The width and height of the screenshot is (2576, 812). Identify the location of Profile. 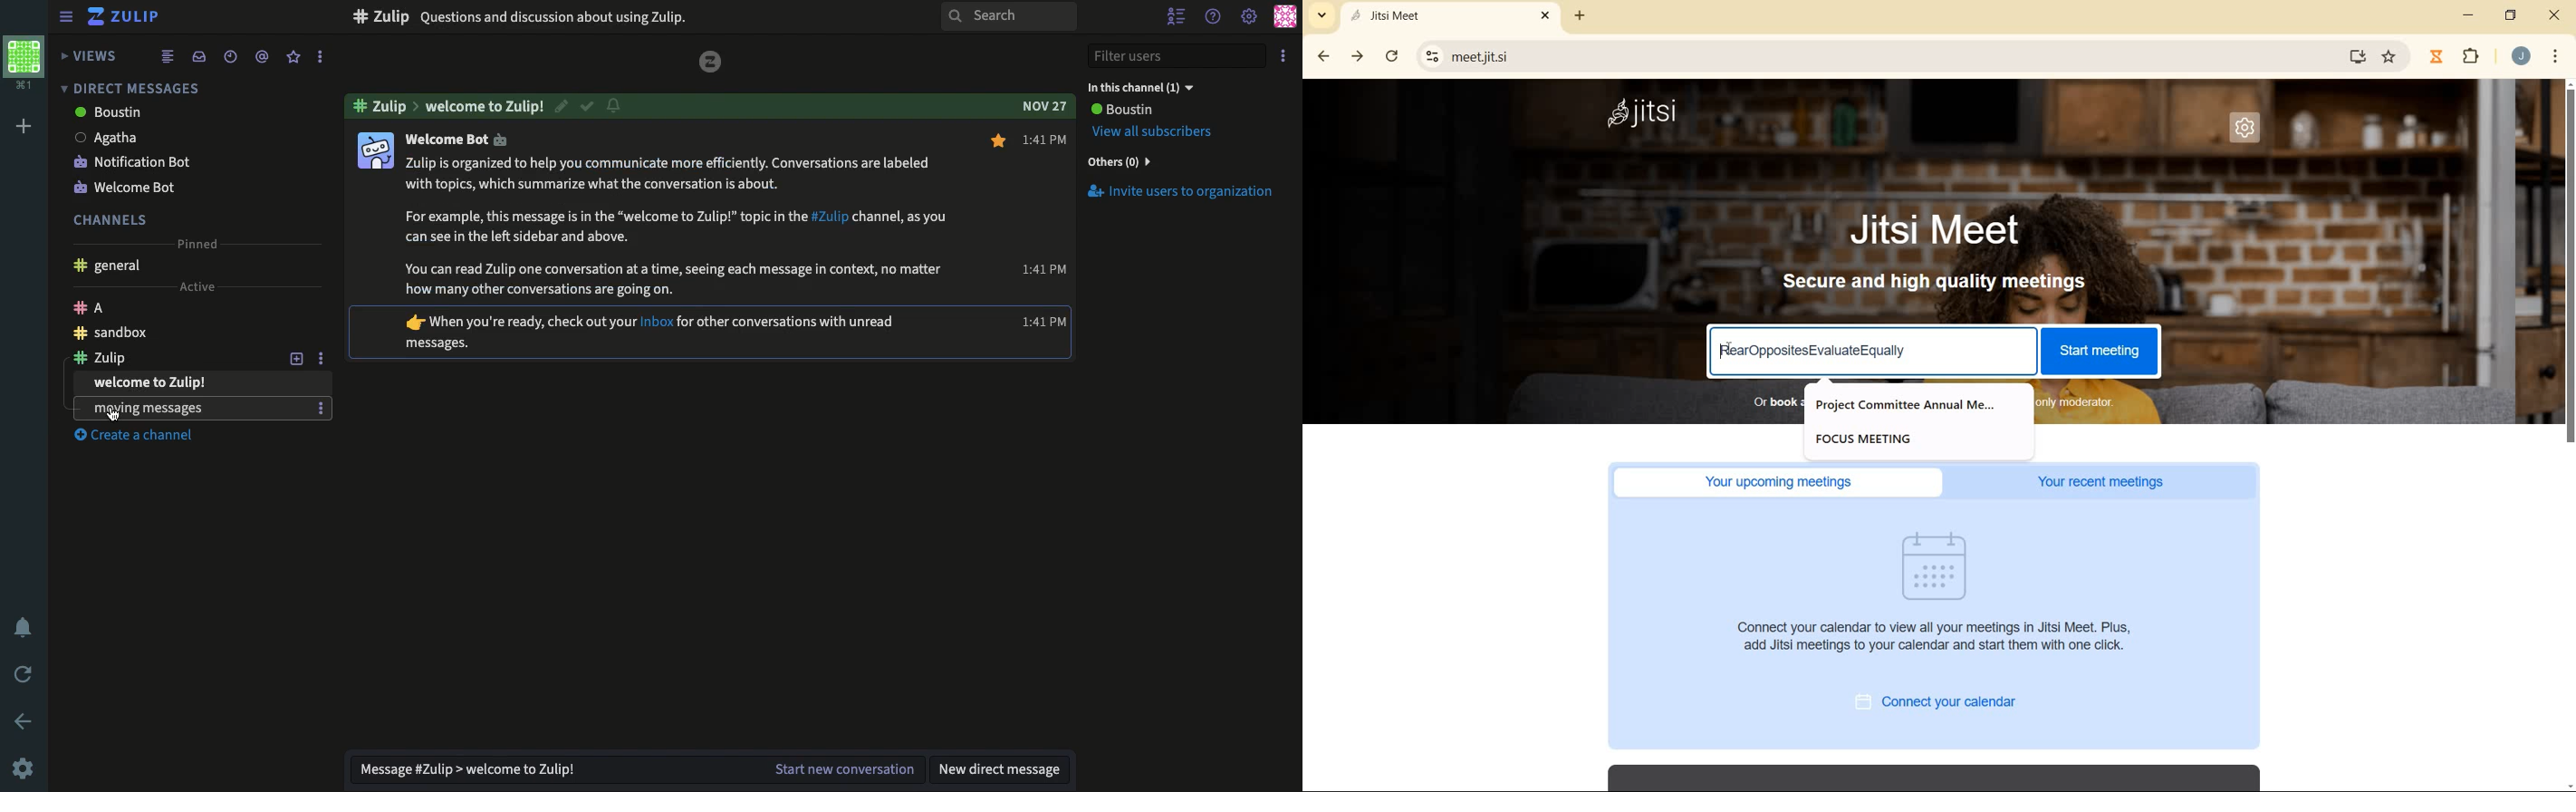
(1284, 16).